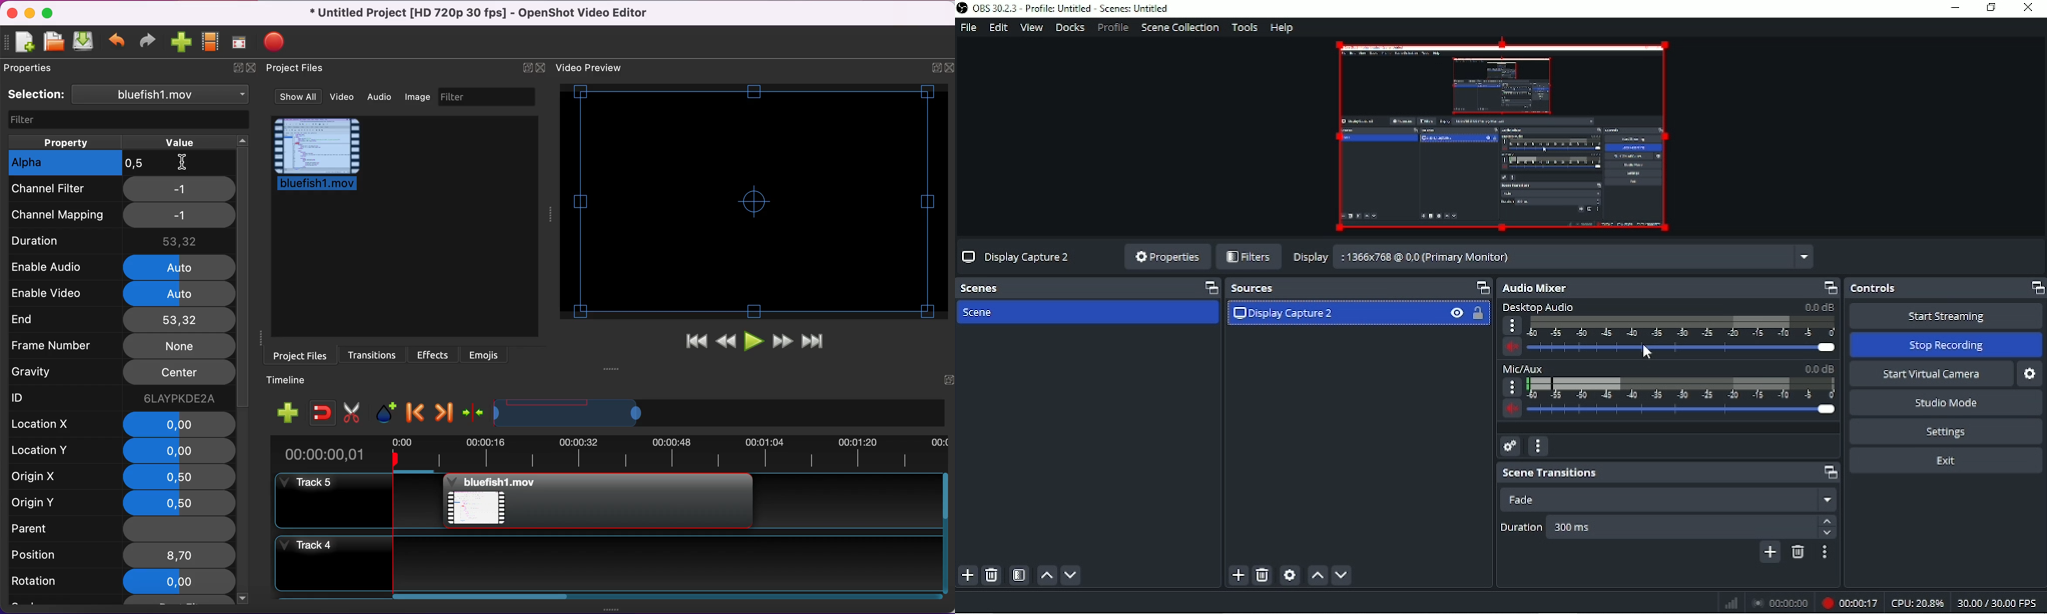 The image size is (2072, 616). I want to click on rotation, so click(48, 583).